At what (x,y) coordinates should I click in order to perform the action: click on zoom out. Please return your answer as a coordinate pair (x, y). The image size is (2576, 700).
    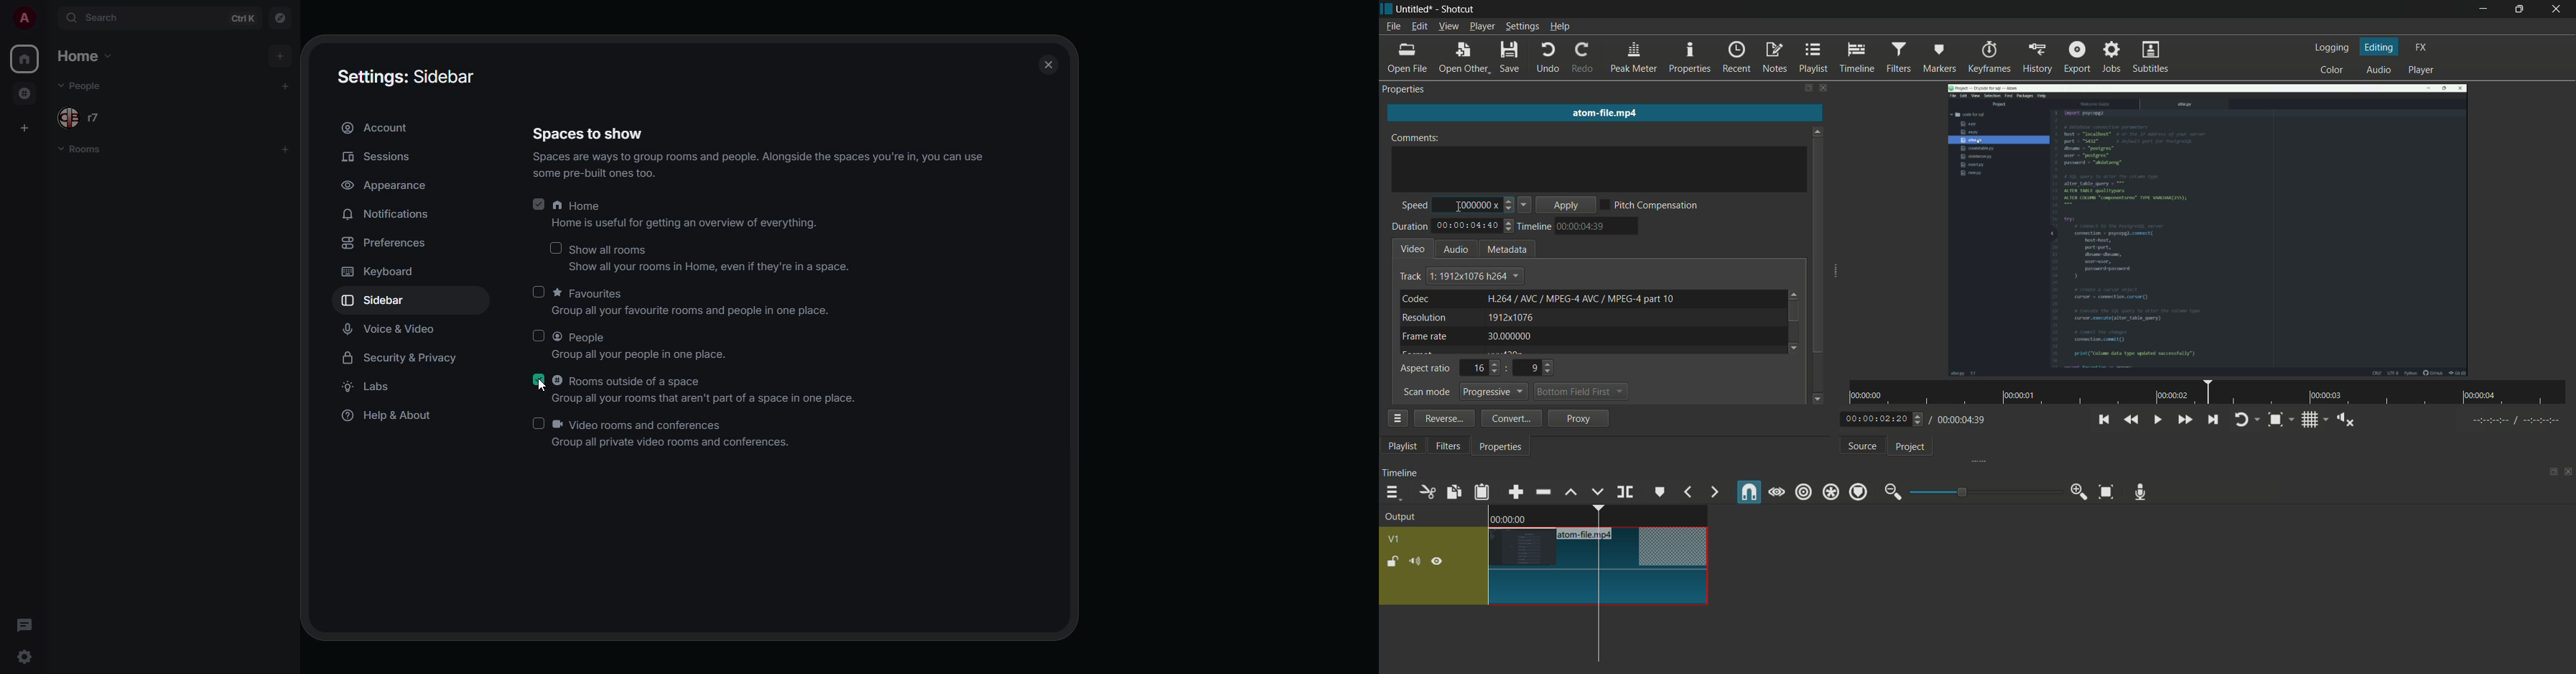
    Looking at the image, I should click on (1893, 492).